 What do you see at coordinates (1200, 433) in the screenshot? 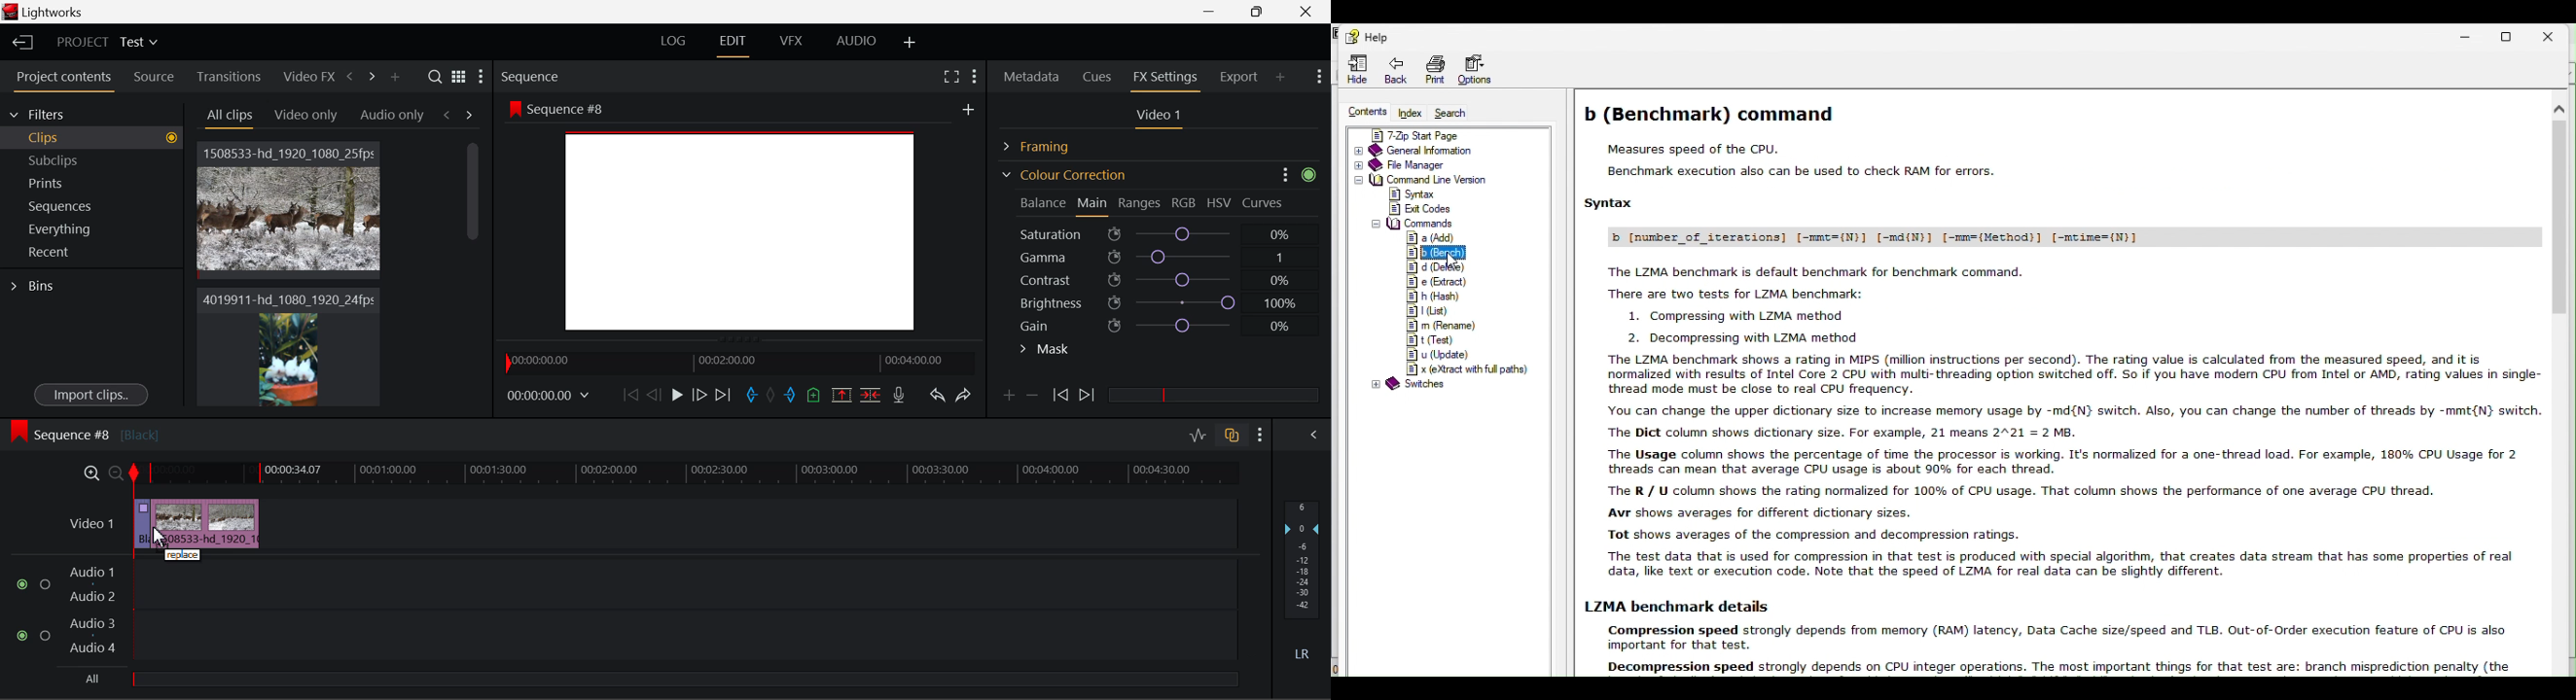
I see `Toggle audio editing levels` at bounding box center [1200, 433].